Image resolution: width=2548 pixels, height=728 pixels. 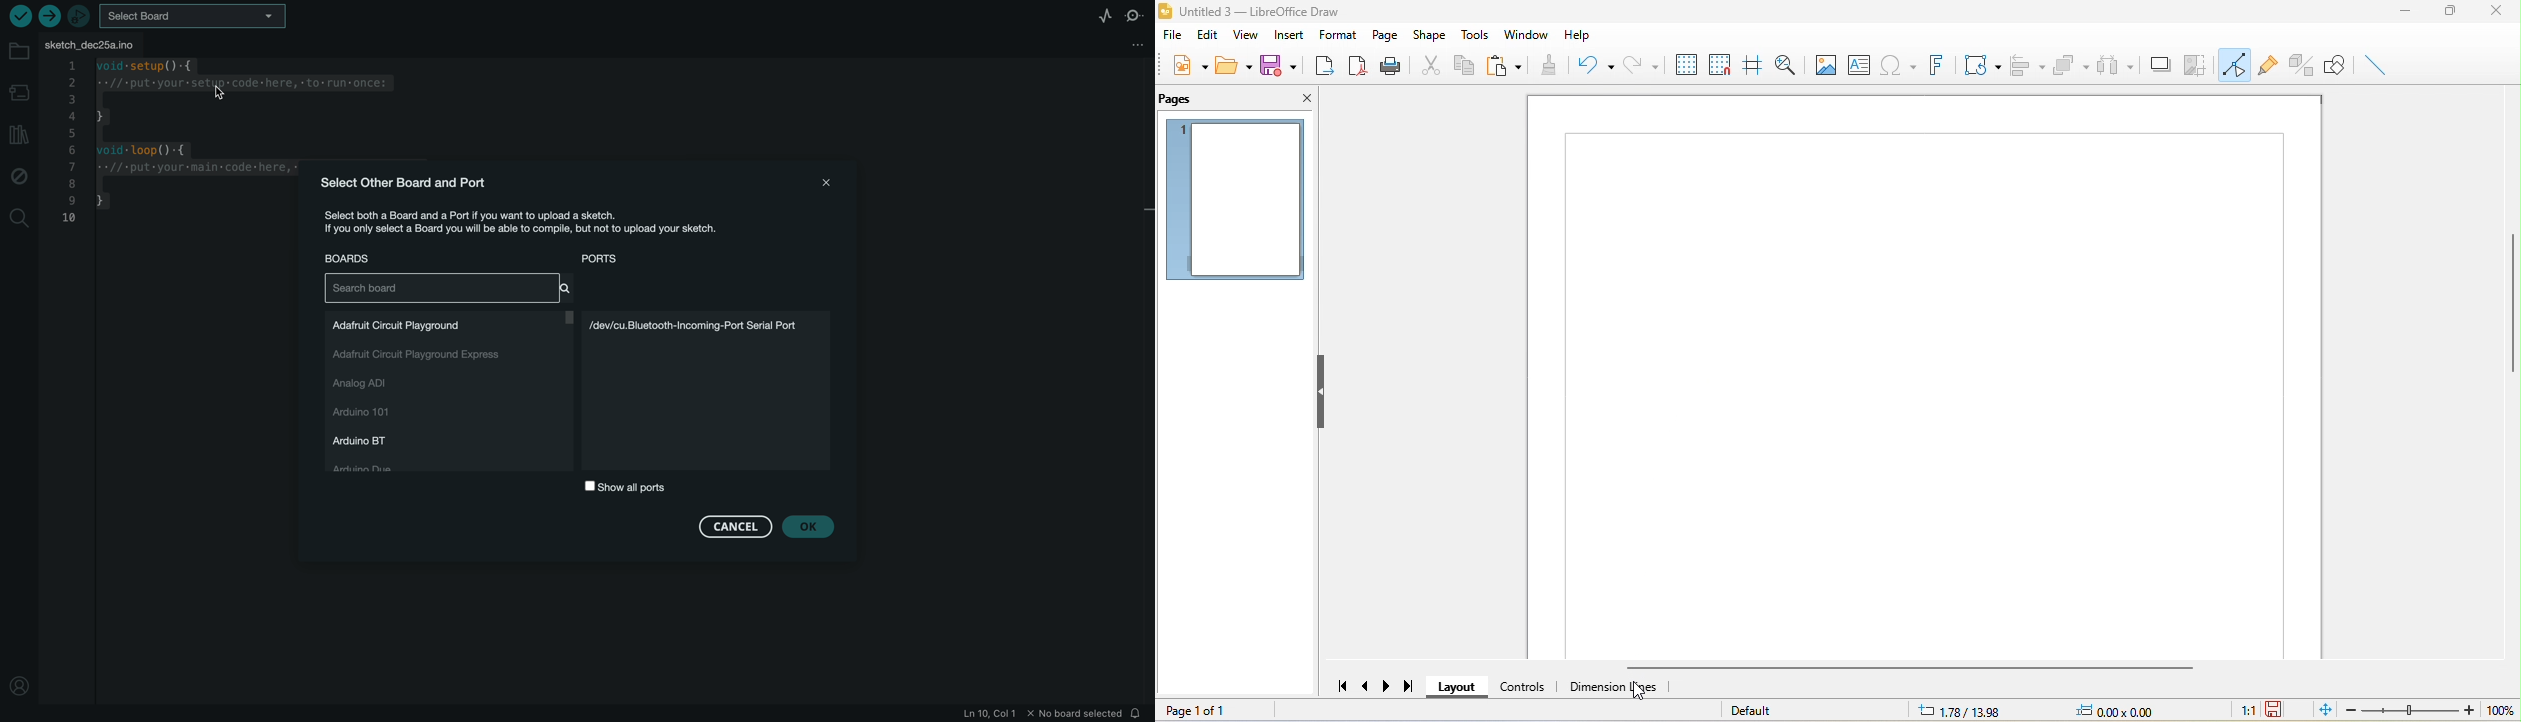 I want to click on show draw function, so click(x=2337, y=65).